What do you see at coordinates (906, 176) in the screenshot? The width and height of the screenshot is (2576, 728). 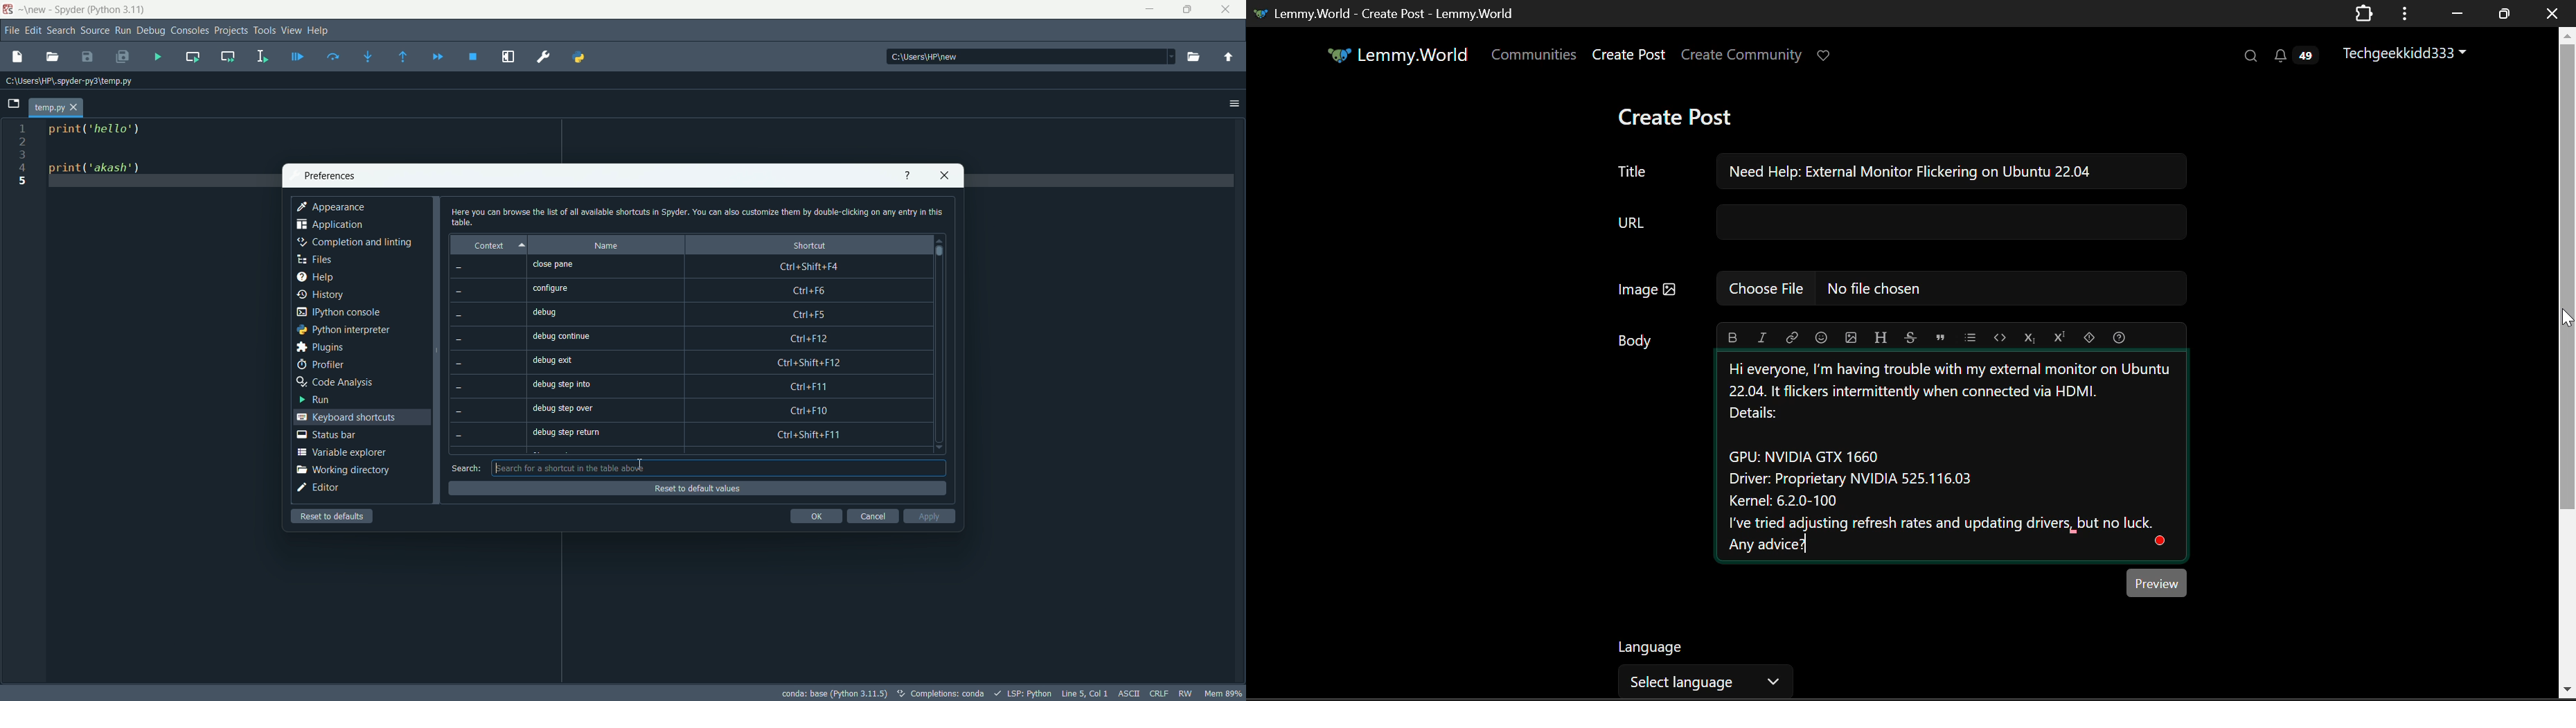 I see `help` at bounding box center [906, 176].